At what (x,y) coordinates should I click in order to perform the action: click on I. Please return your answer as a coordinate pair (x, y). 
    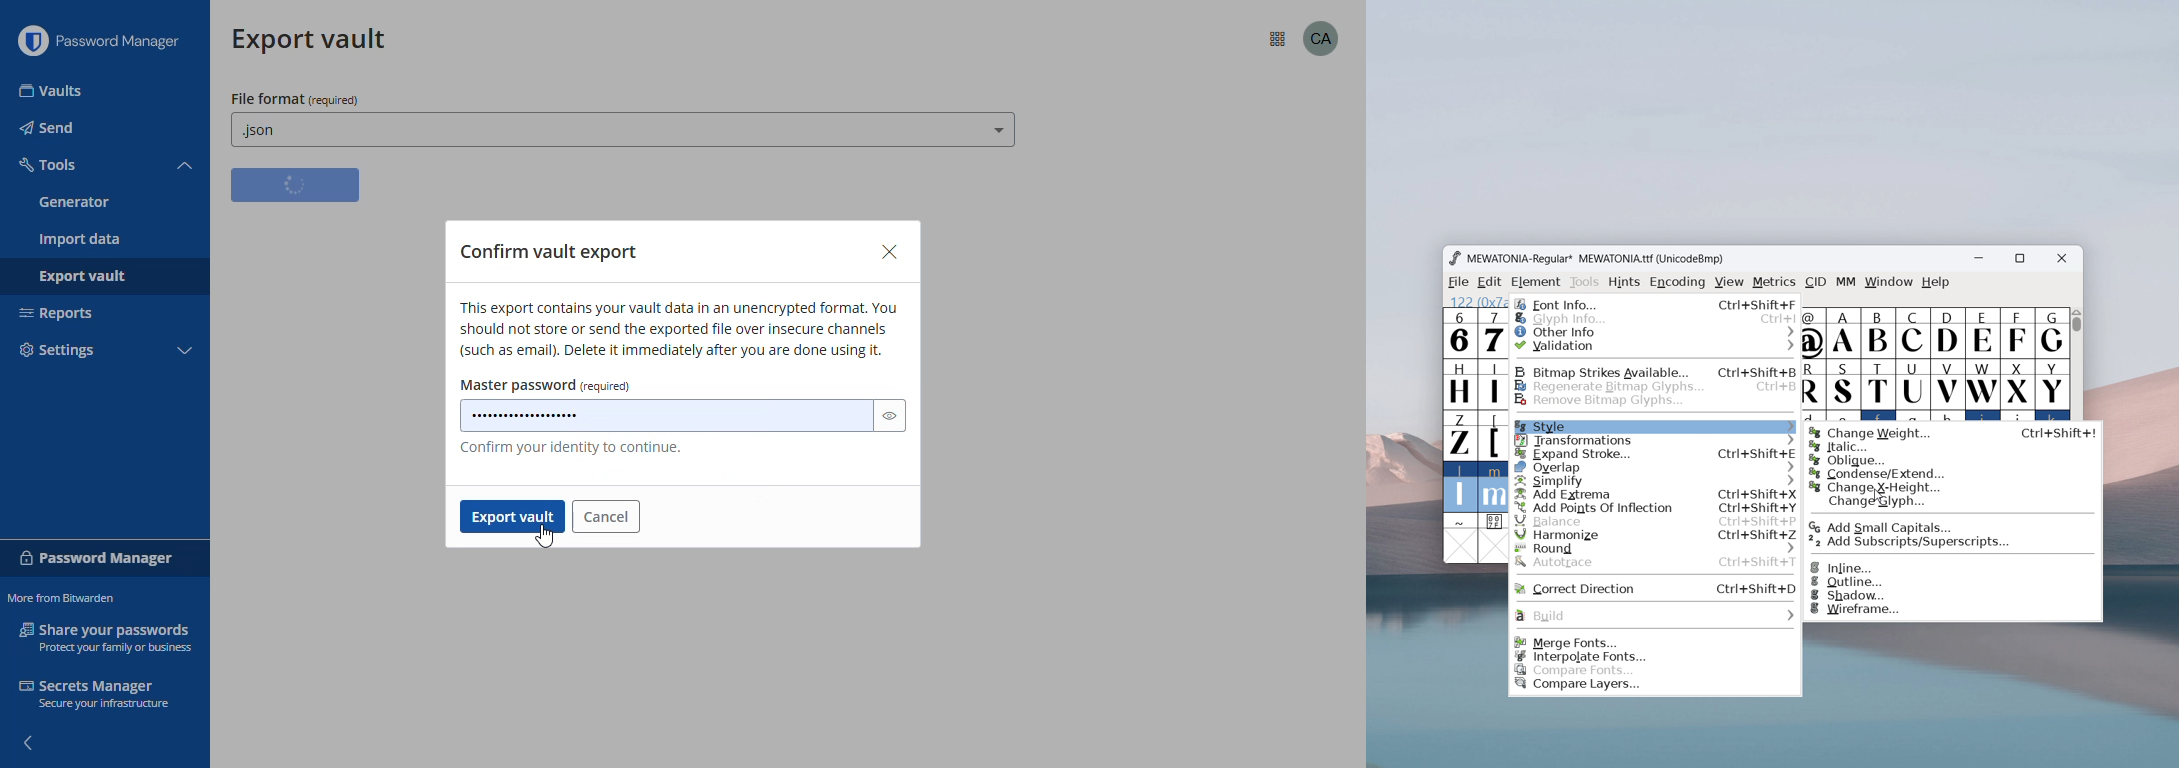
    Looking at the image, I should click on (1493, 383).